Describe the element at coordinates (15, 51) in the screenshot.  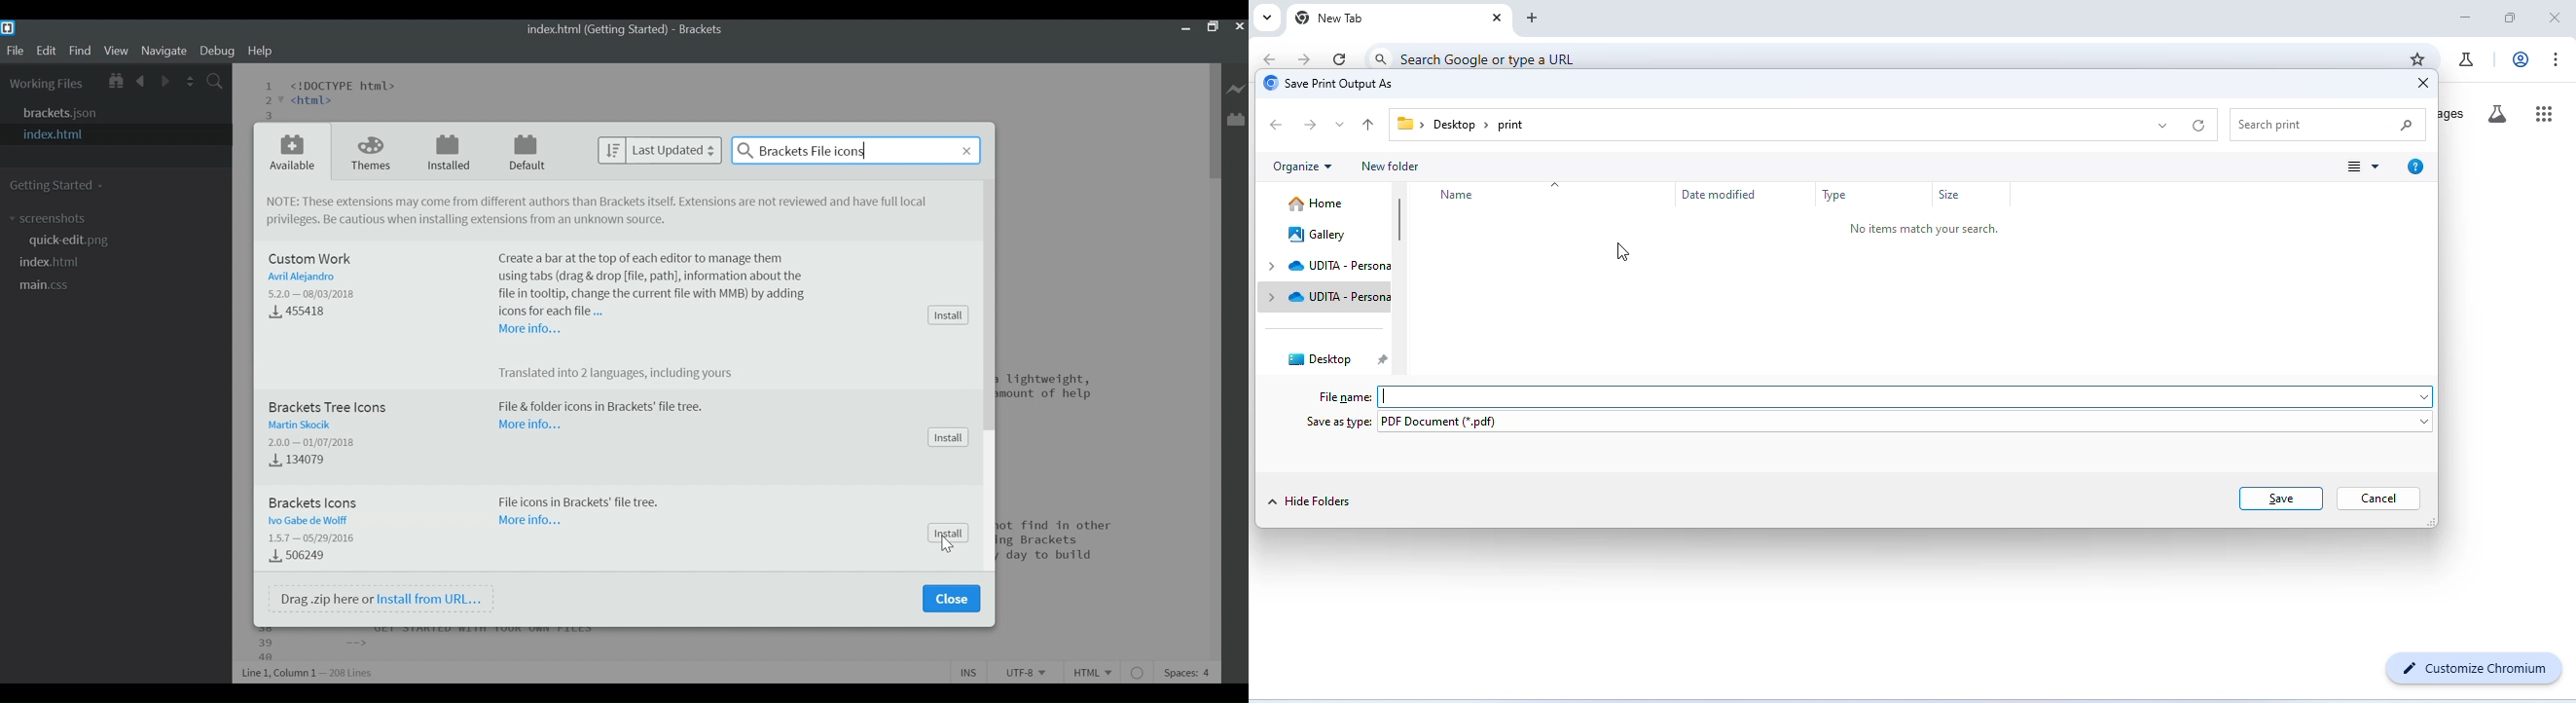
I see `File` at that location.